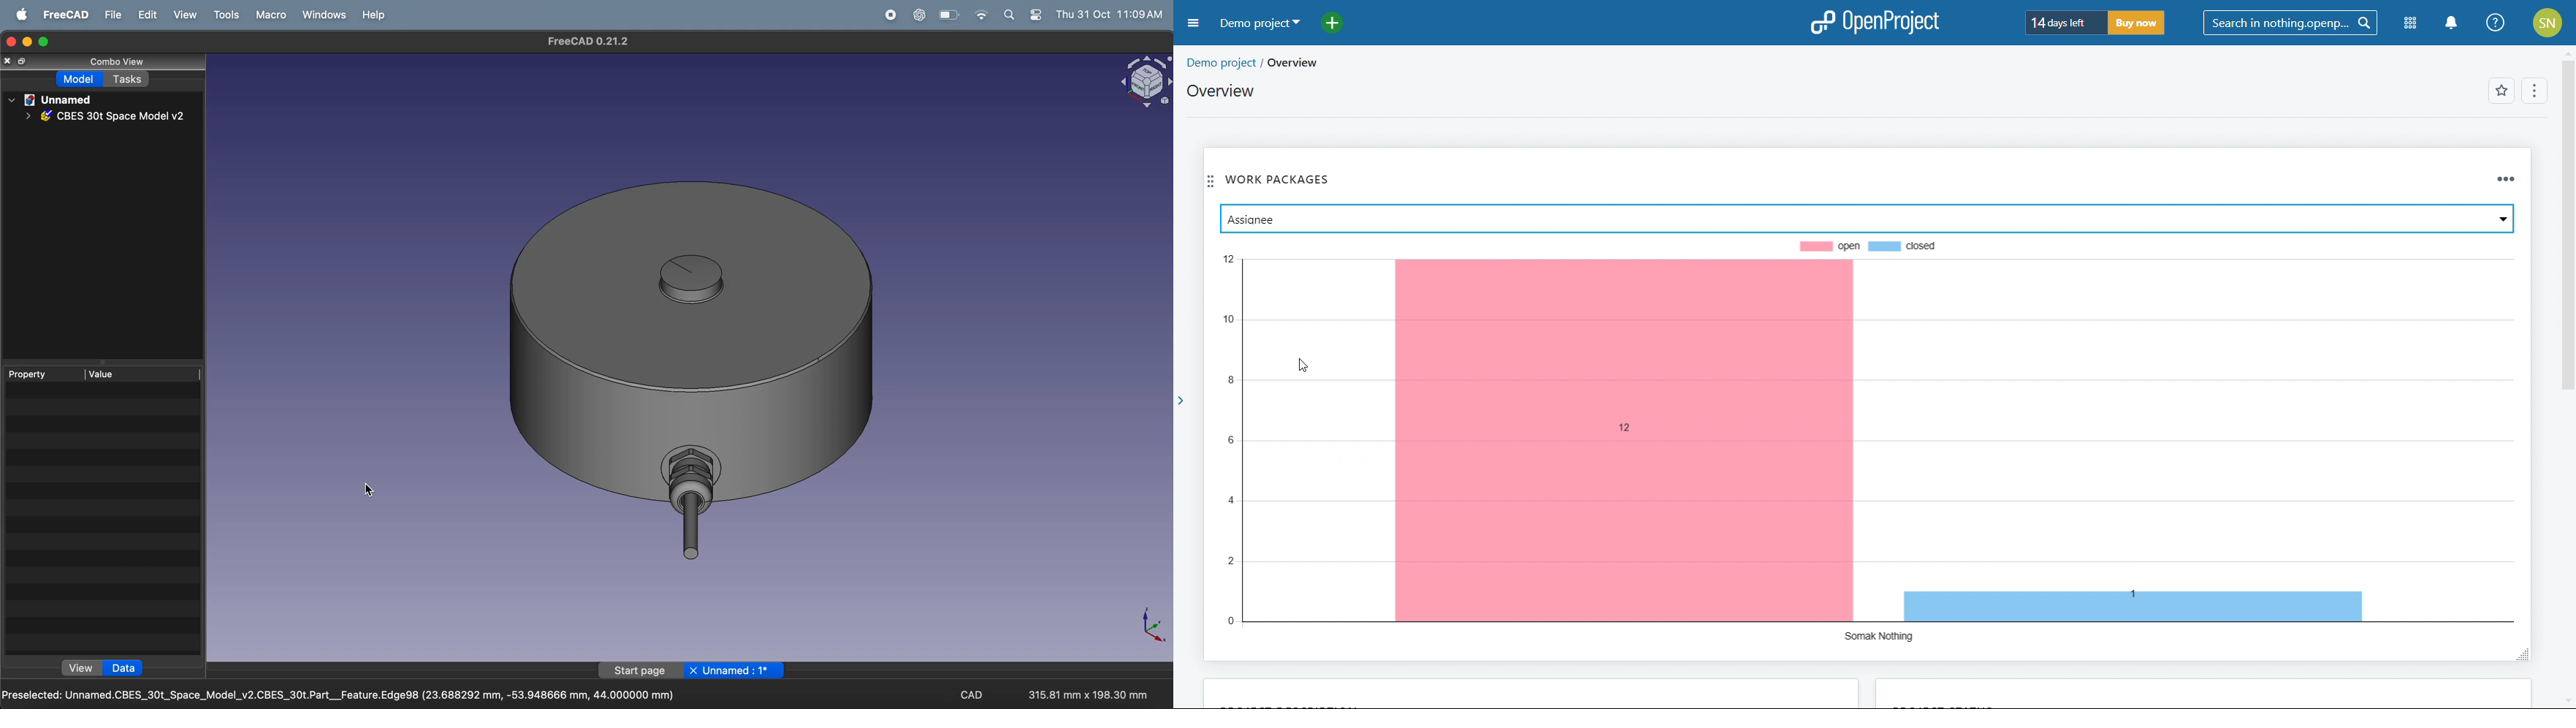 The height and width of the screenshot is (728, 2576). What do you see at coordinates (1111, 15) in the screenshot?
I see `Thu 31 Oct 11:09 AM` at bounding box center [1111, 15].